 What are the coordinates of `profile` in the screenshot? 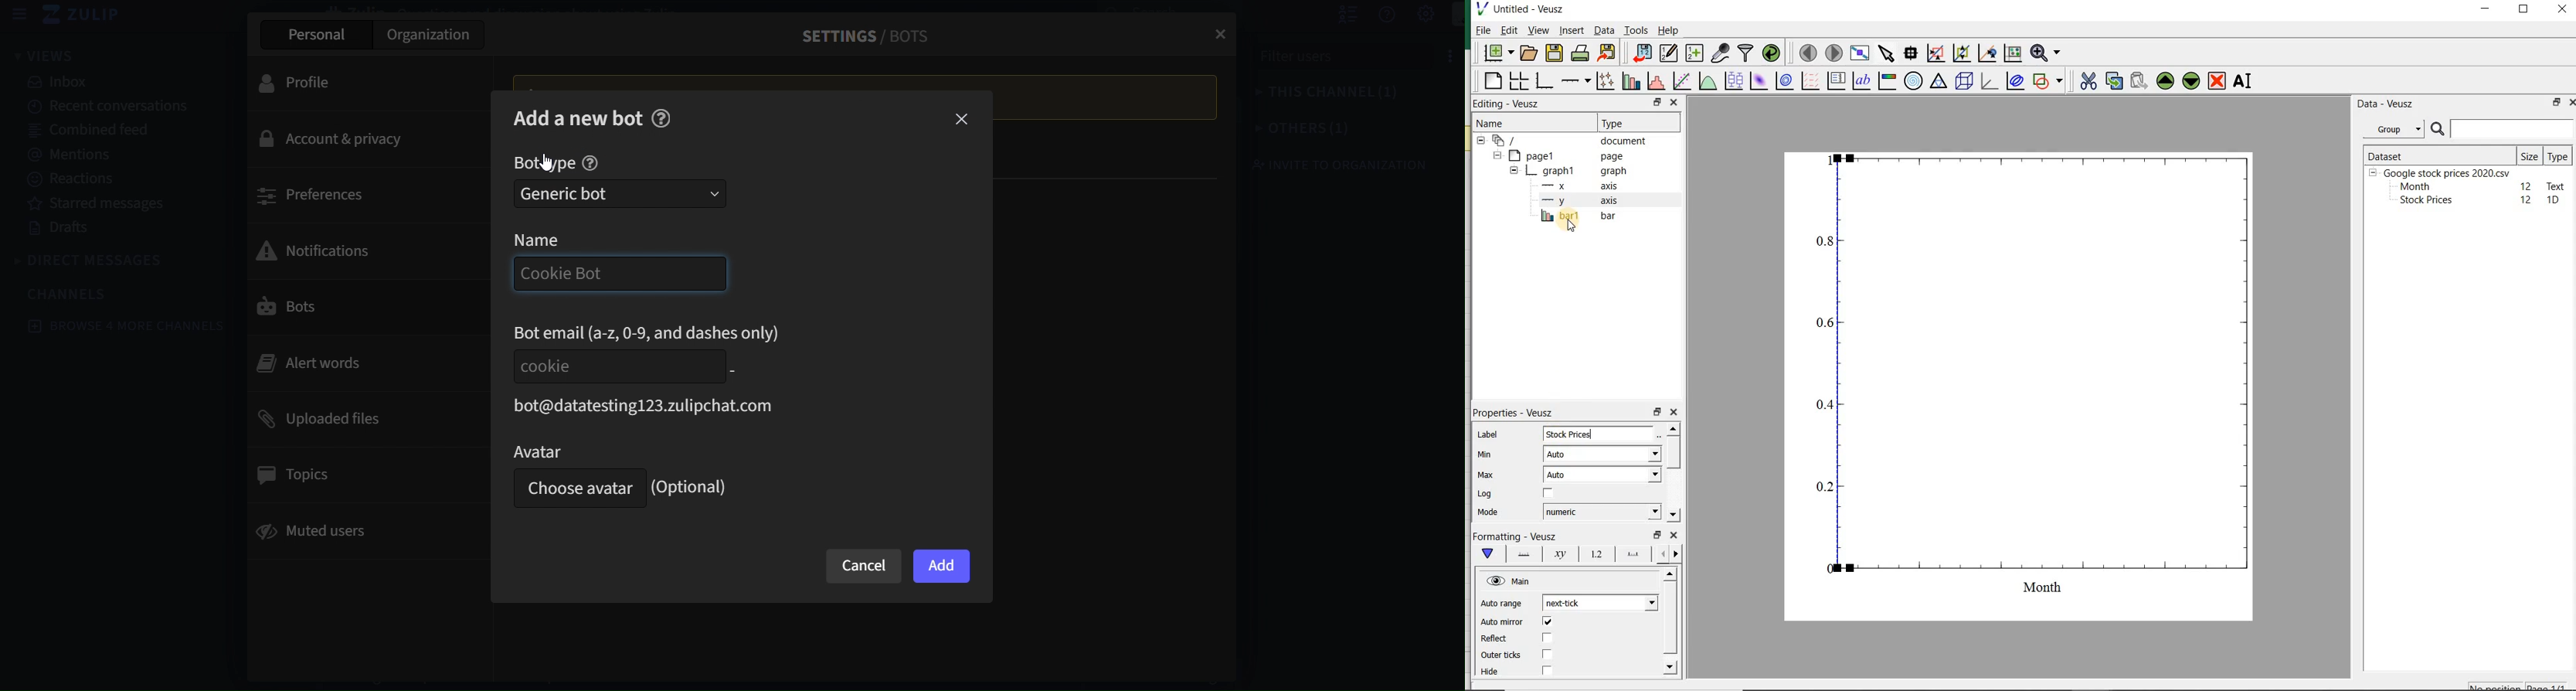 It's located at (348, 81).